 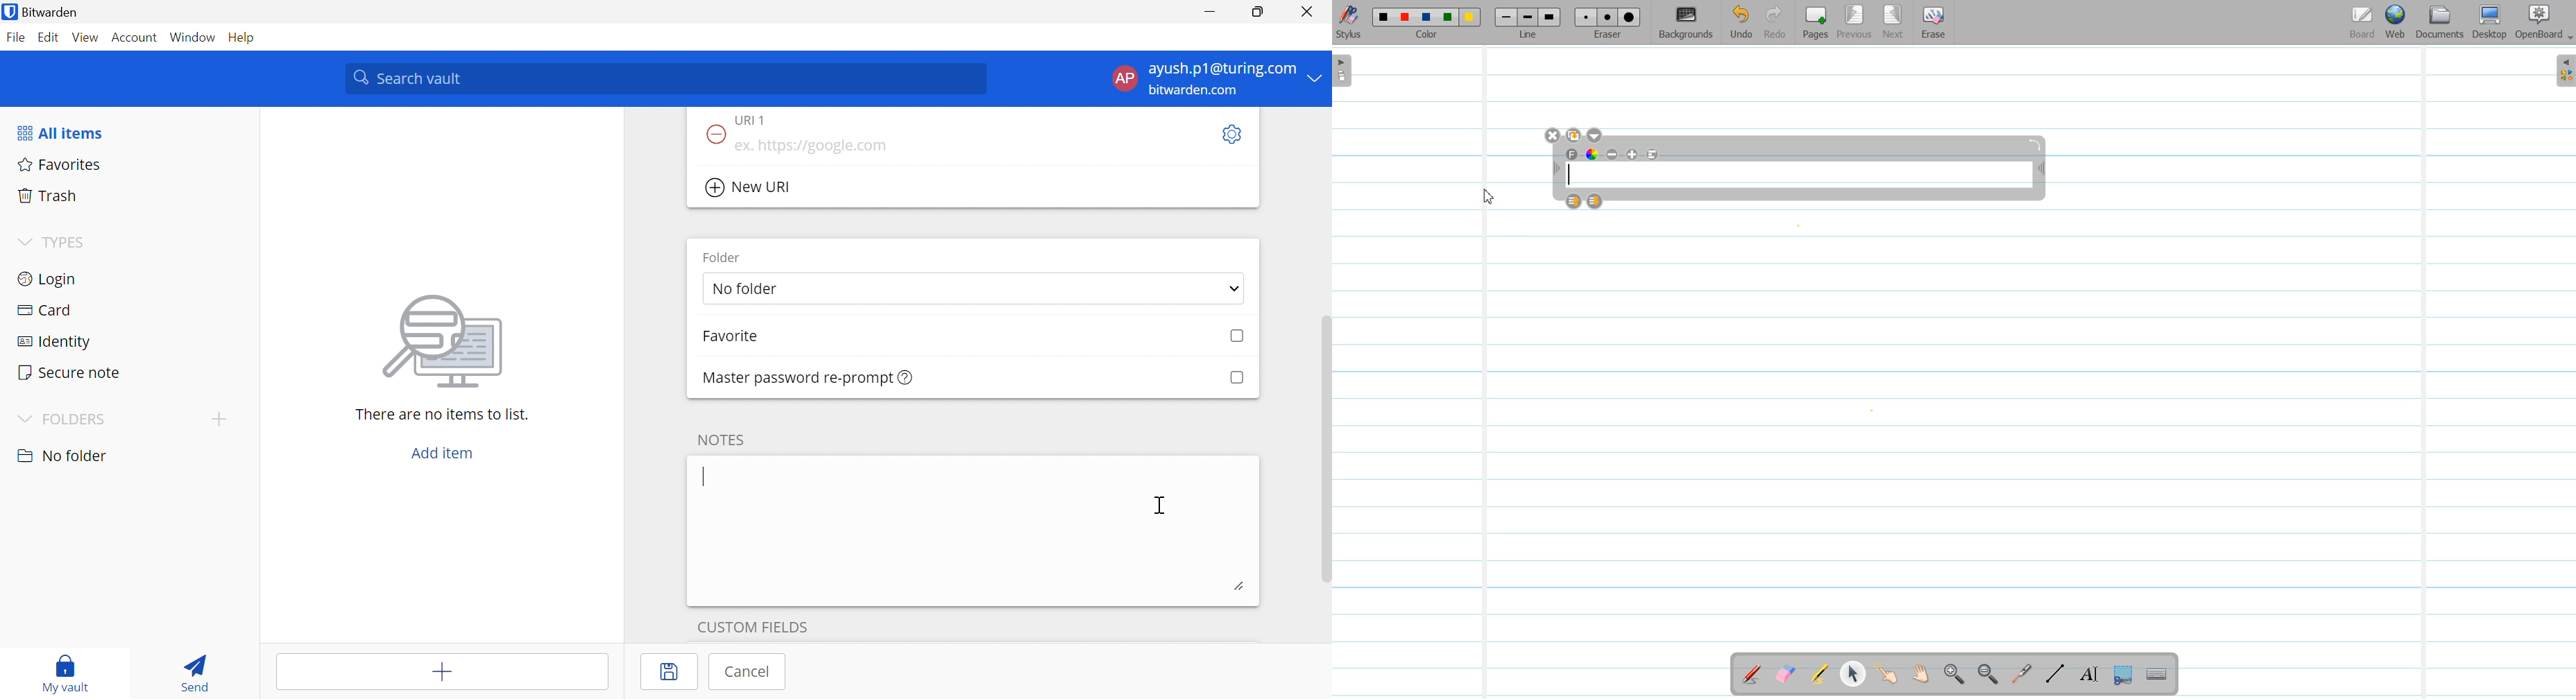 I want to click on Edit, so click(x=47, y=38).